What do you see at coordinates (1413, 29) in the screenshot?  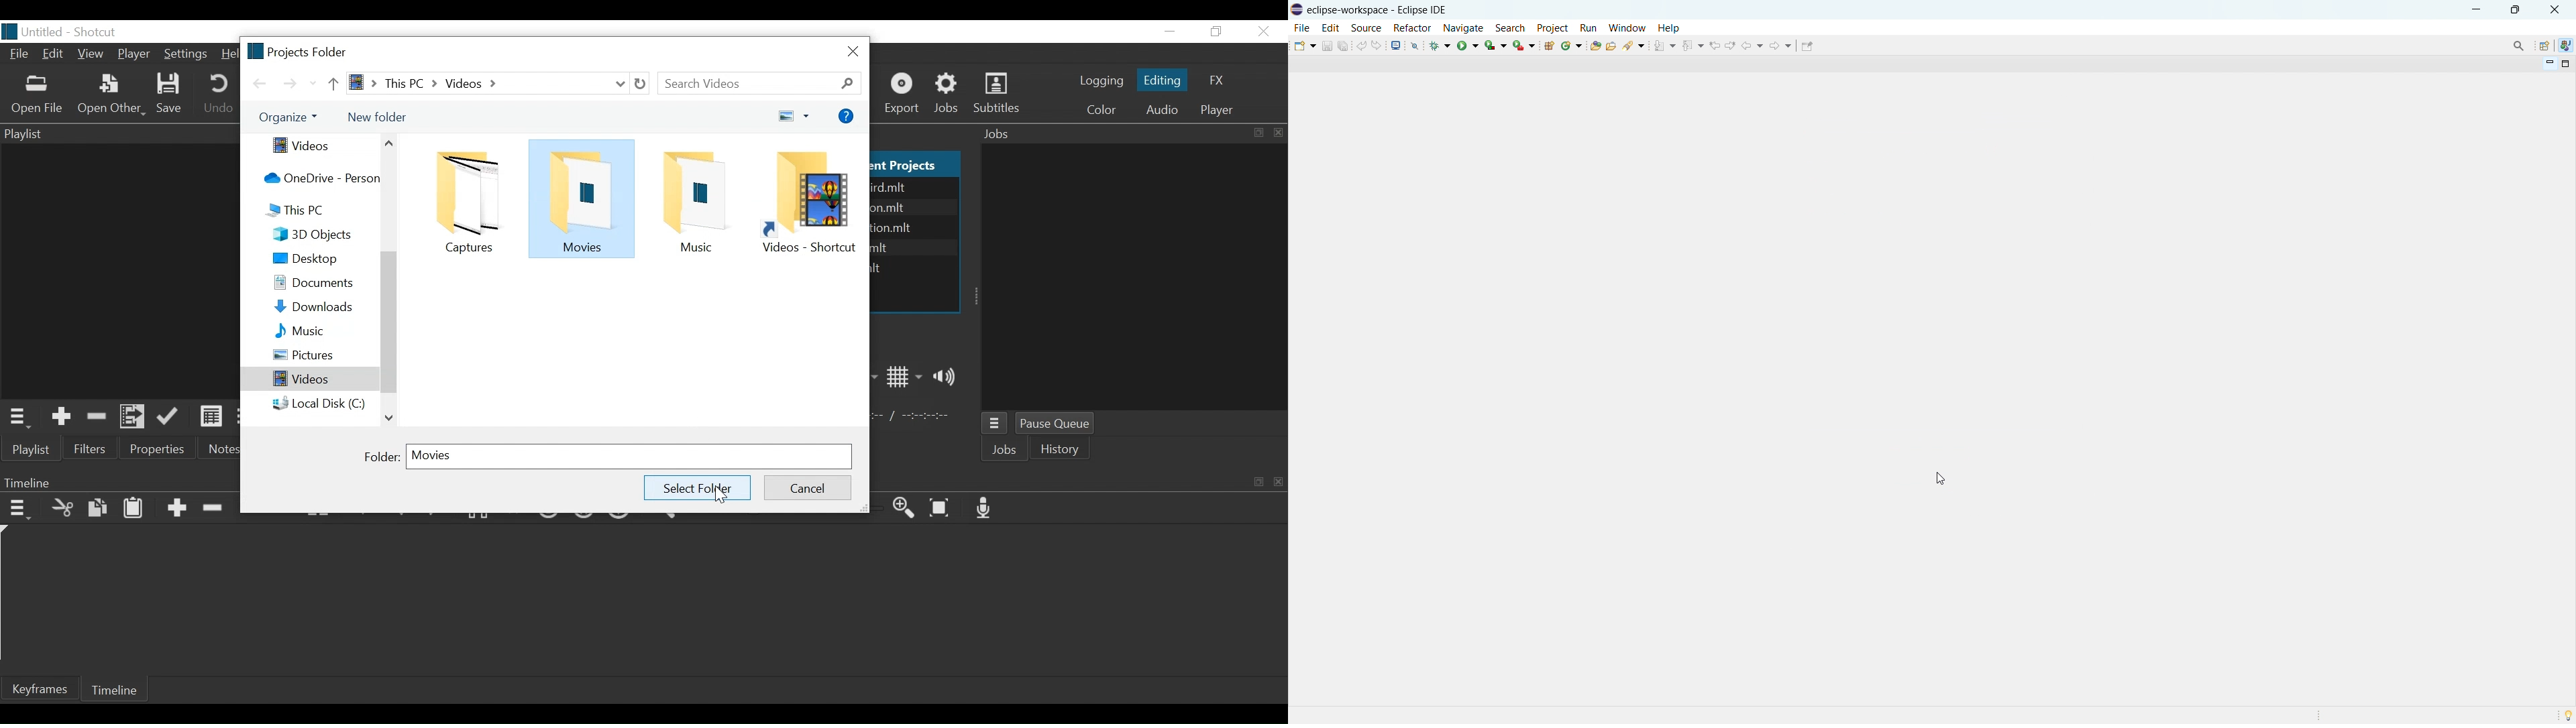 I see `refactor` at bounding box center [1413, 29].